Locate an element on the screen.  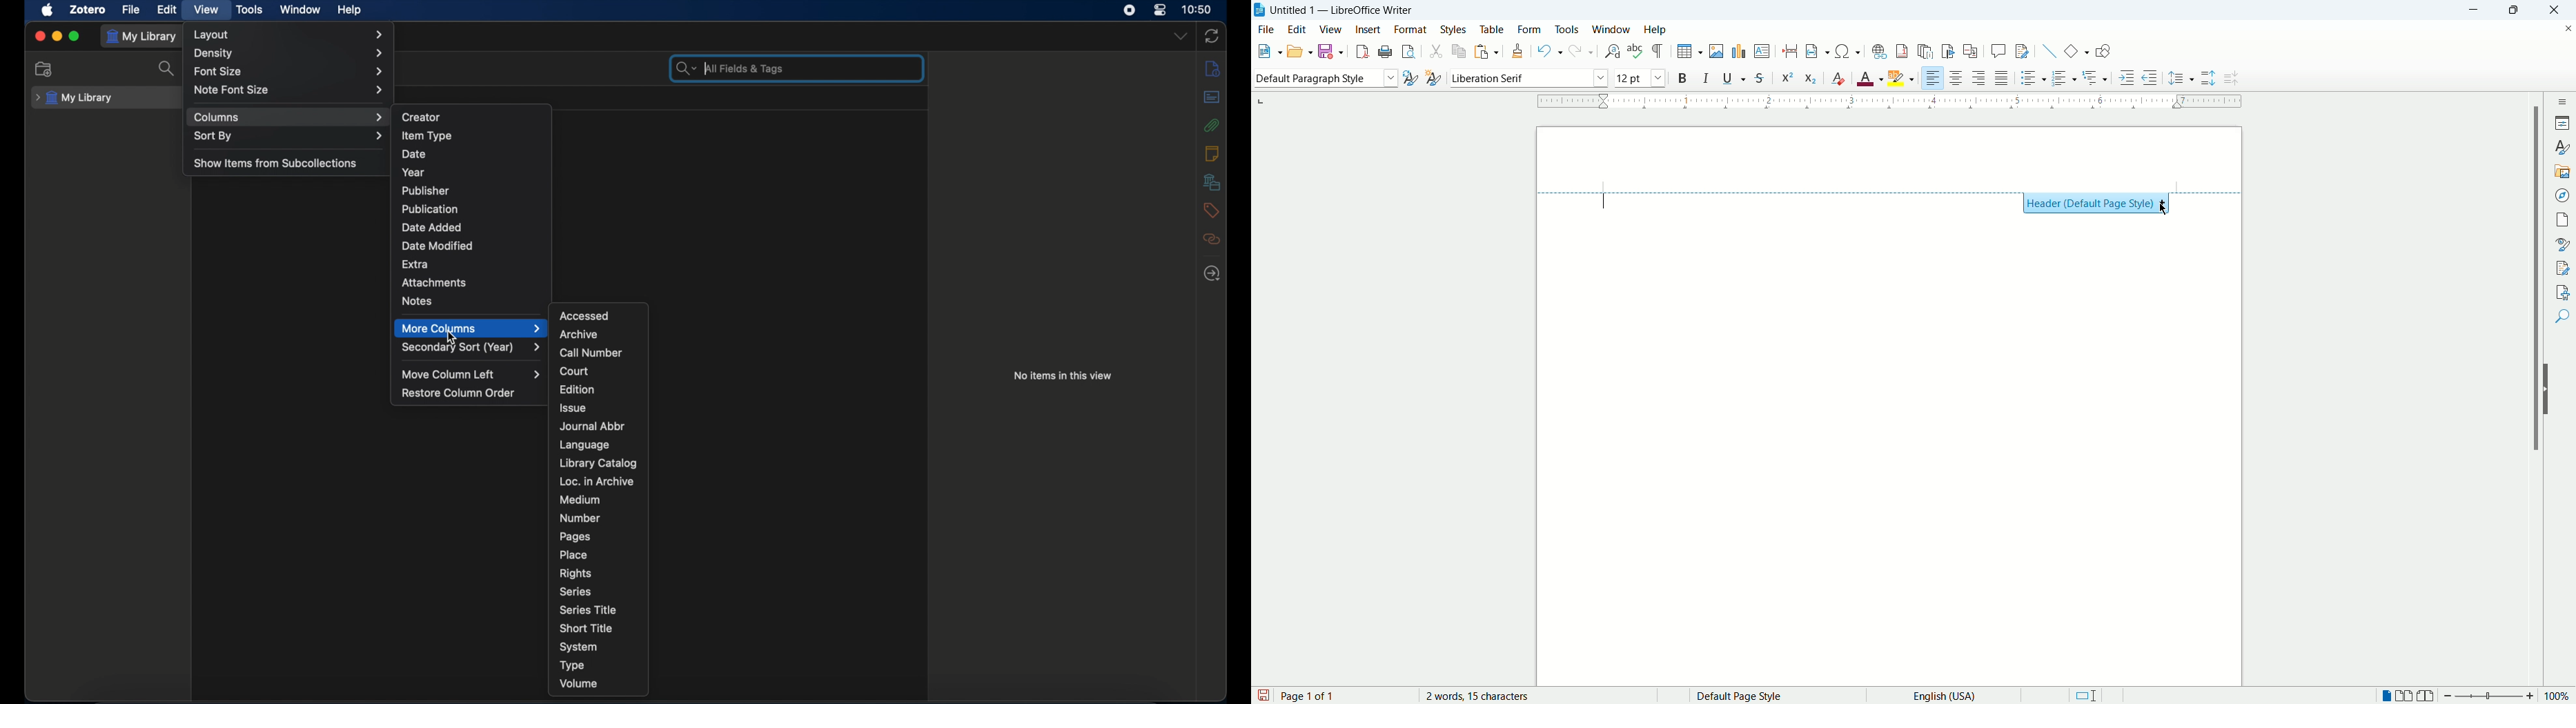
call number is located at coordinates (594, 353).